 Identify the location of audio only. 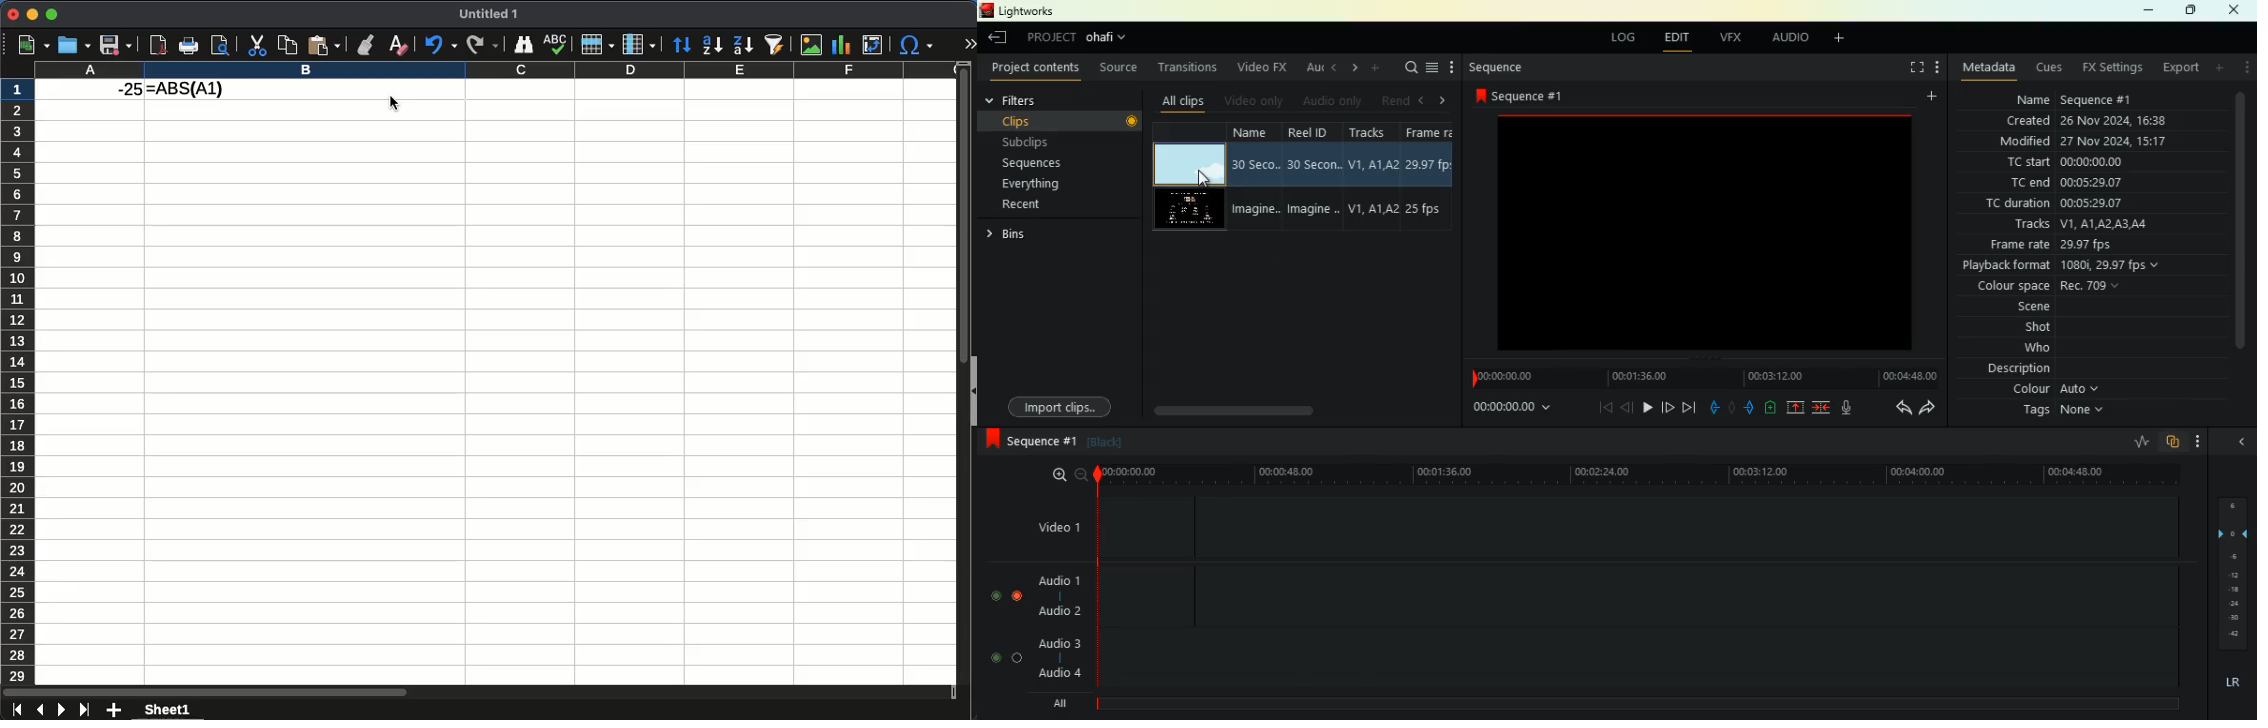
(1333, 100).